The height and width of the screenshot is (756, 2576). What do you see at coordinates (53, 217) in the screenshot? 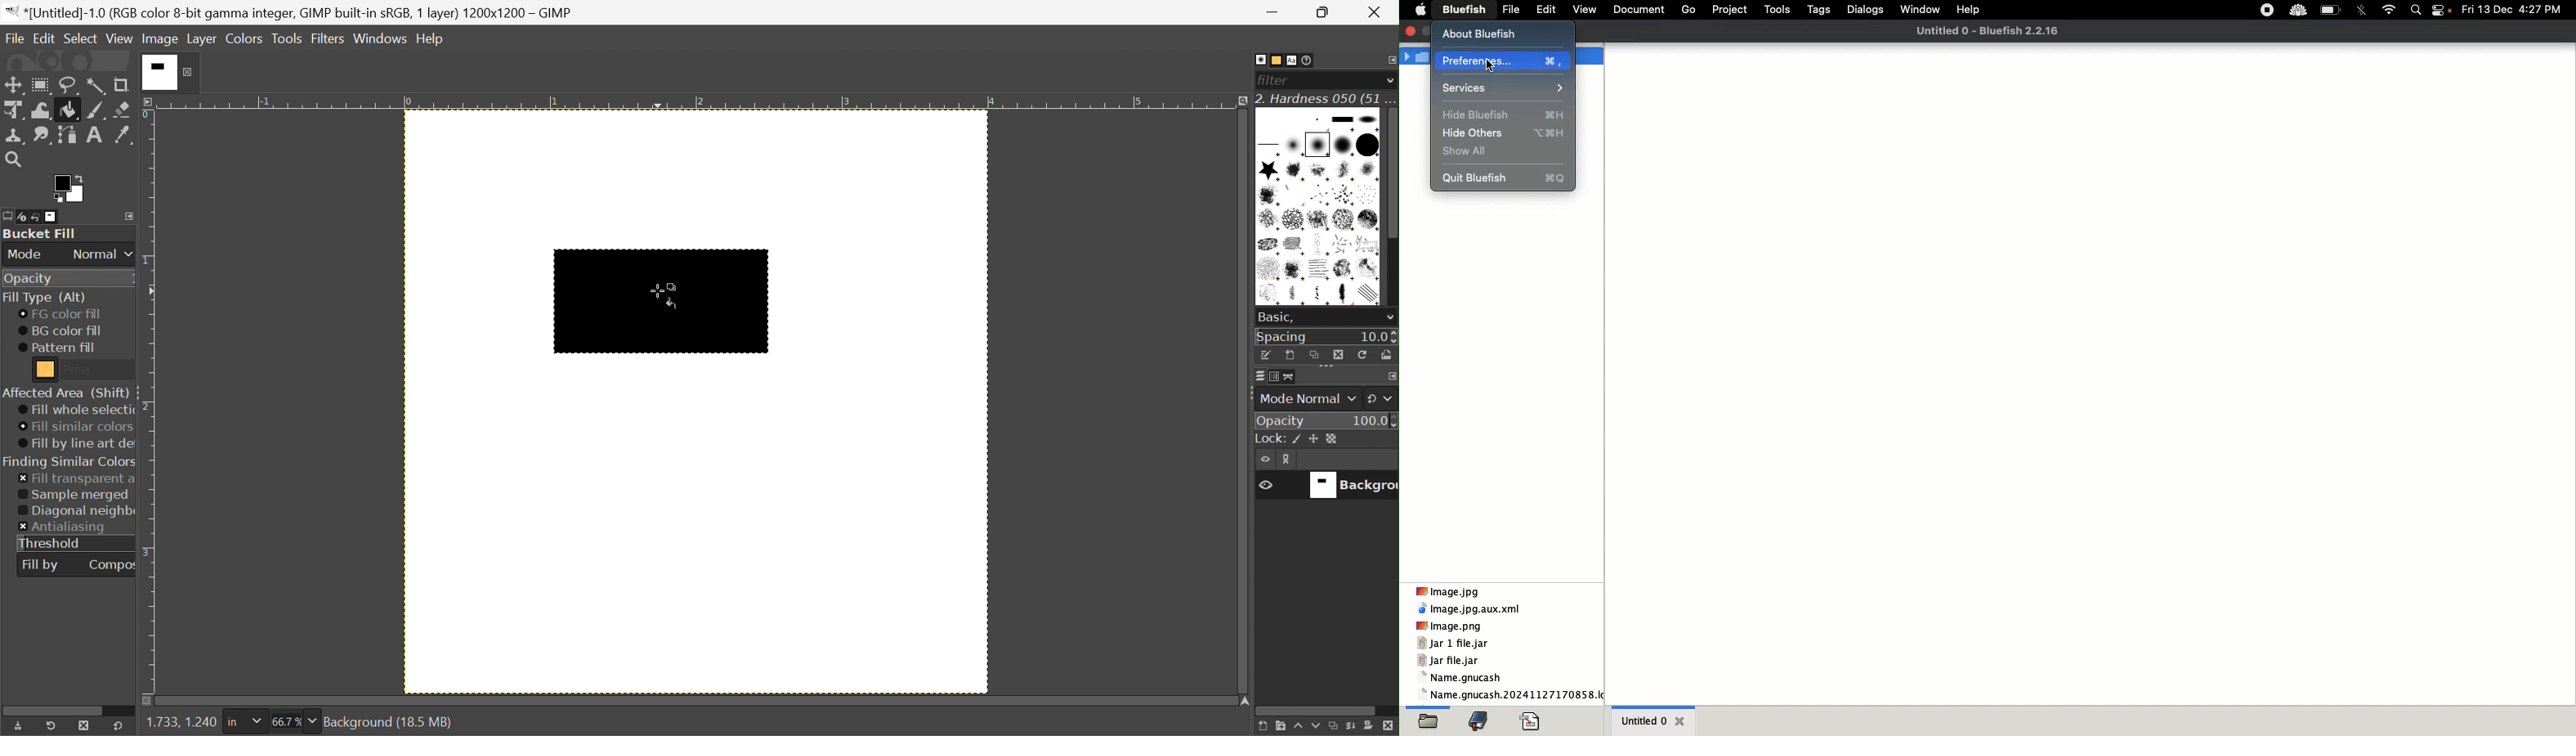
I see `Images` at bounding box center [53, 217].